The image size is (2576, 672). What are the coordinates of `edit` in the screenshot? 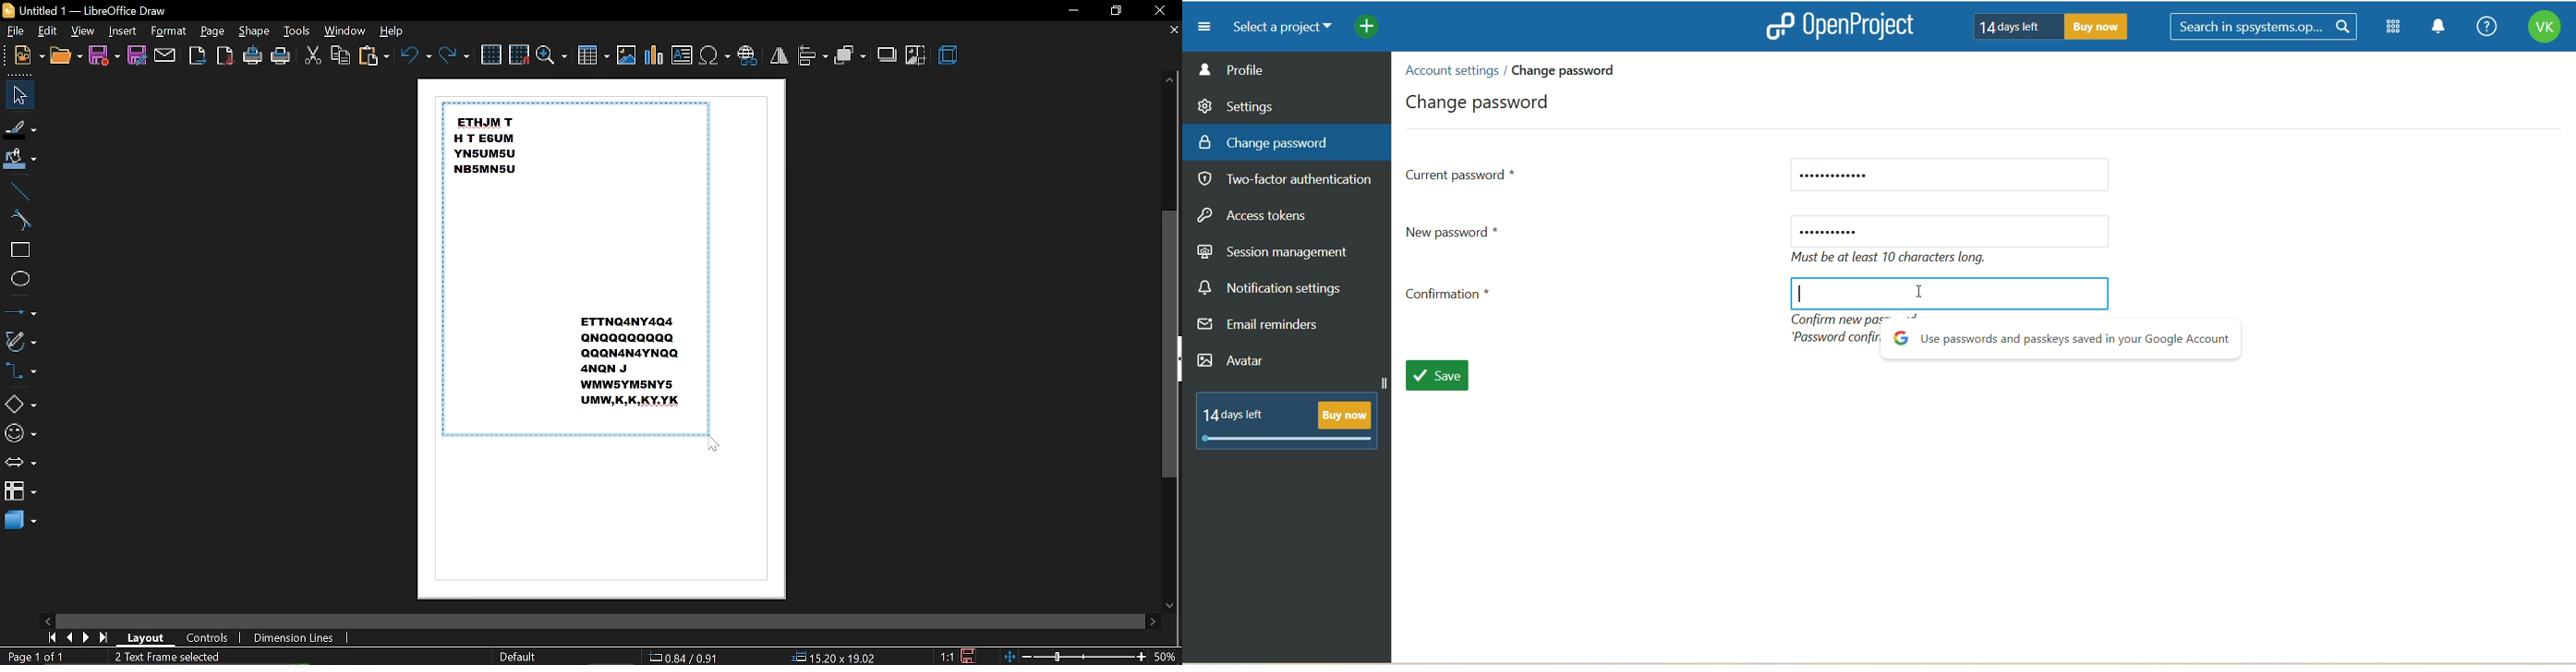 It's located at (49, 31).